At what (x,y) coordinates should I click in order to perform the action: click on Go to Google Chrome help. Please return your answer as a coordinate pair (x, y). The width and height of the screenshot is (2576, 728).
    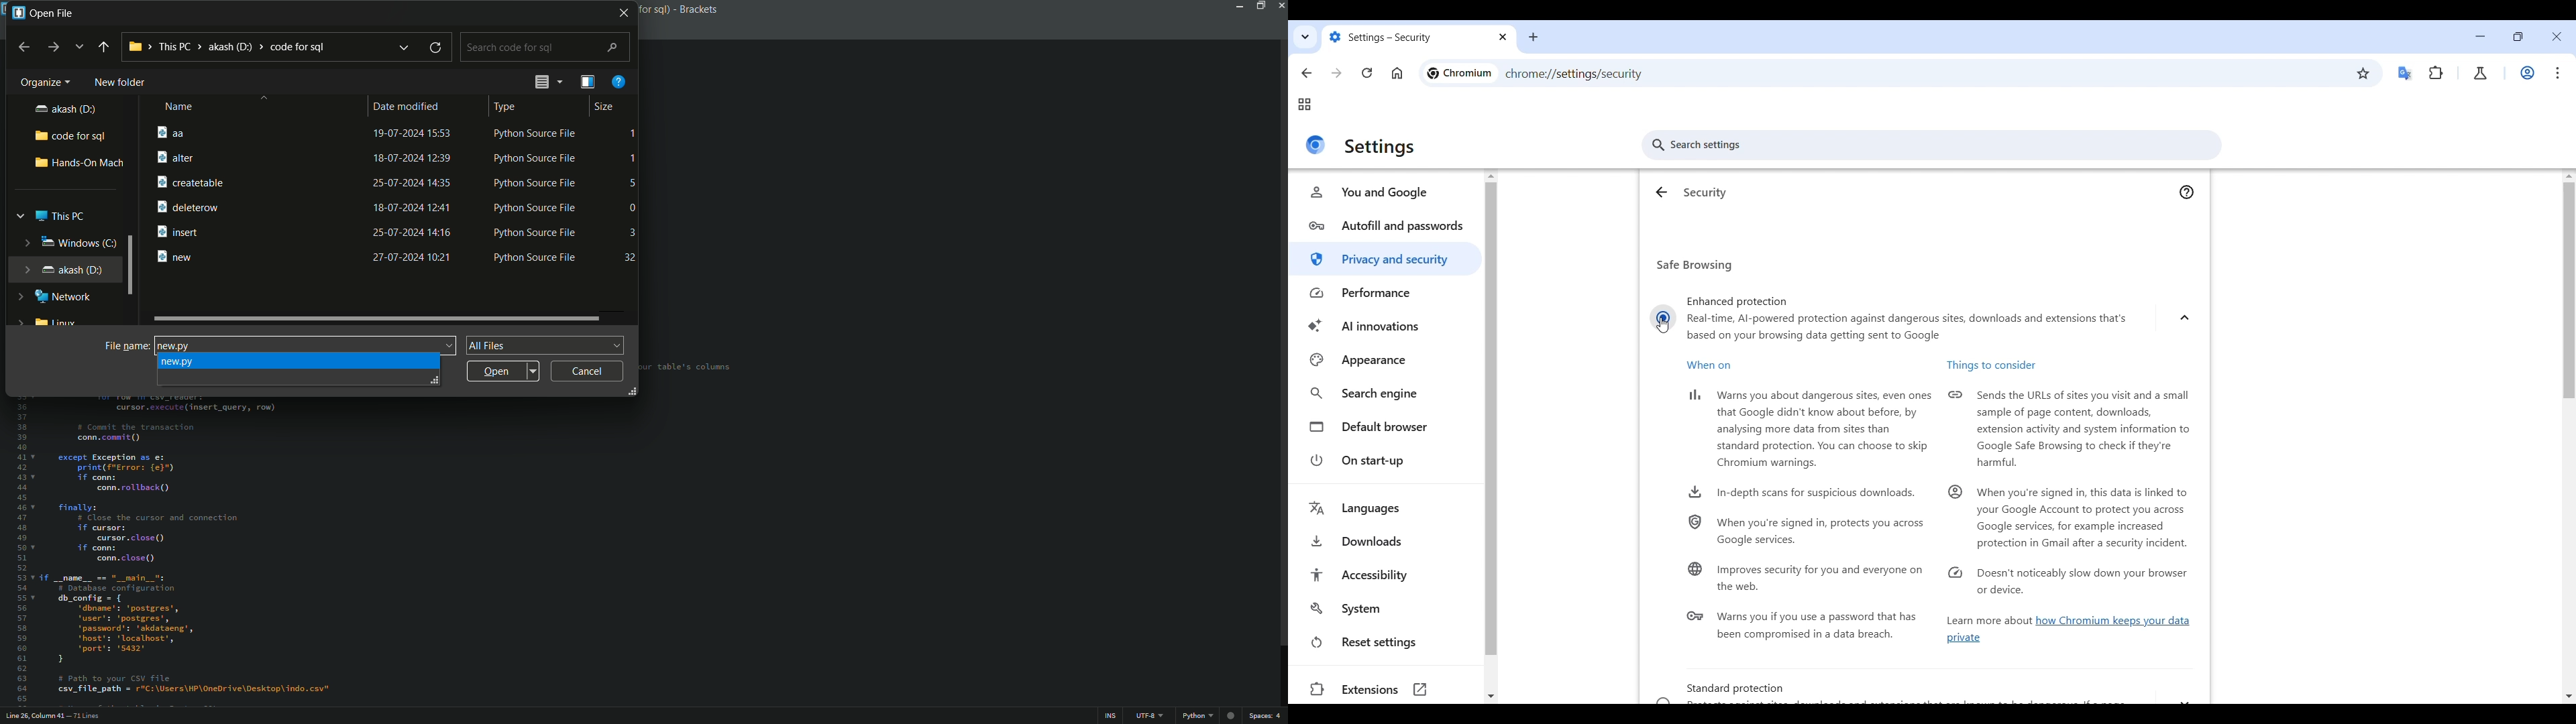
    Looking at the image, I should click on (2187, 192).